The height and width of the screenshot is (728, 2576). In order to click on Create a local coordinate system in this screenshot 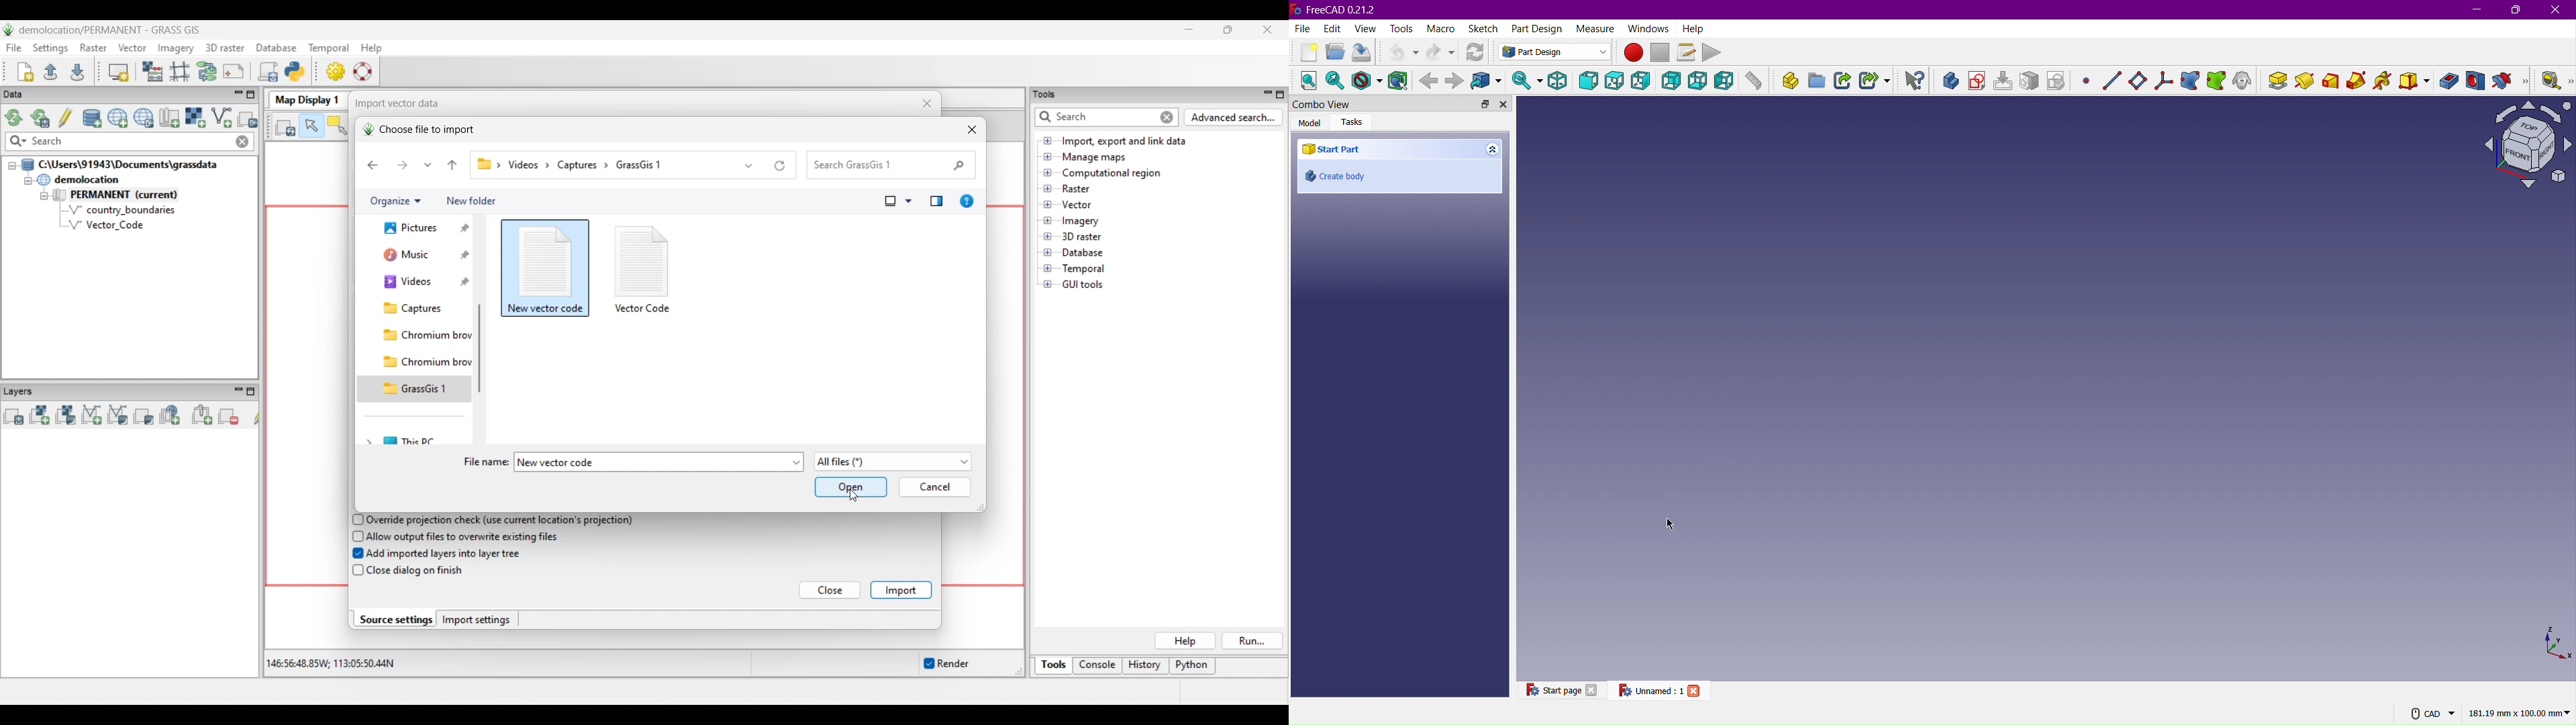, I will do `click(2165, 81)`.